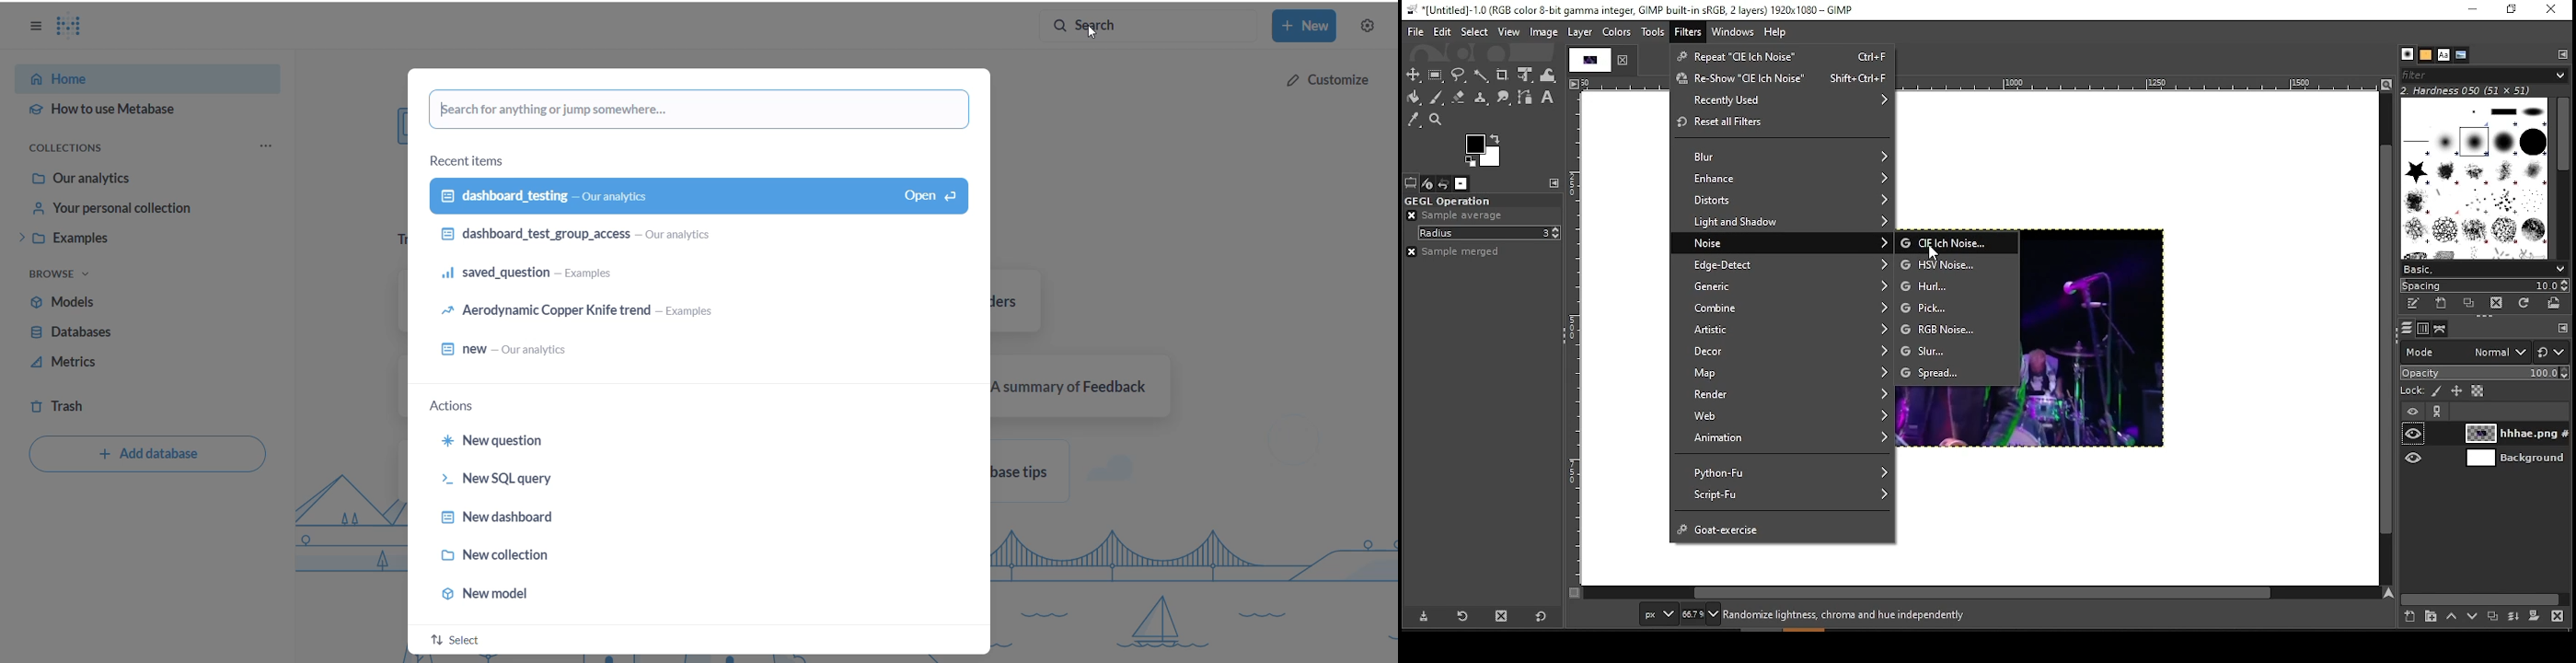  Describe the element at coordinates (2415, 434) in the screenshot. I see `layer visibility on/off` at that location.